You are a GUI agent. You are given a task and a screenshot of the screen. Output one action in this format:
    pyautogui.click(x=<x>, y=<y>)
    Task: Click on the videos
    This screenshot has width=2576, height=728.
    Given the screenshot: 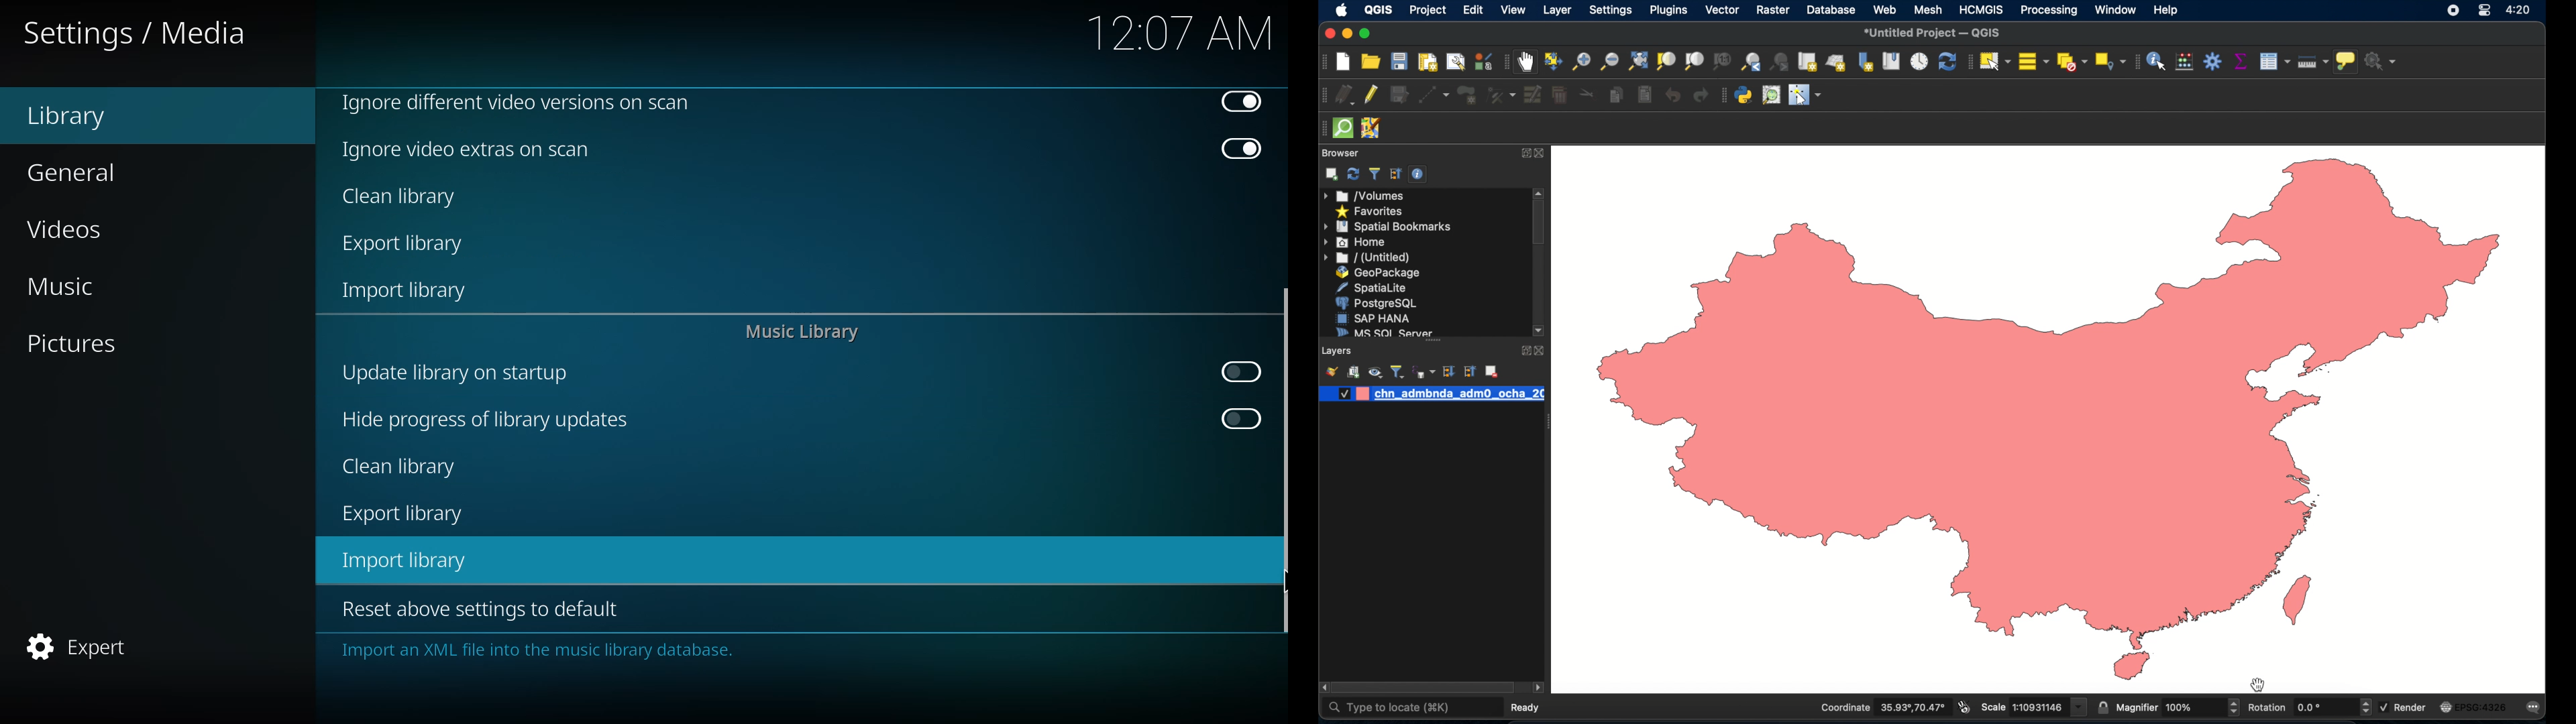 What is the action you would take?
    pyautogui.click(x=67, y=232)
    